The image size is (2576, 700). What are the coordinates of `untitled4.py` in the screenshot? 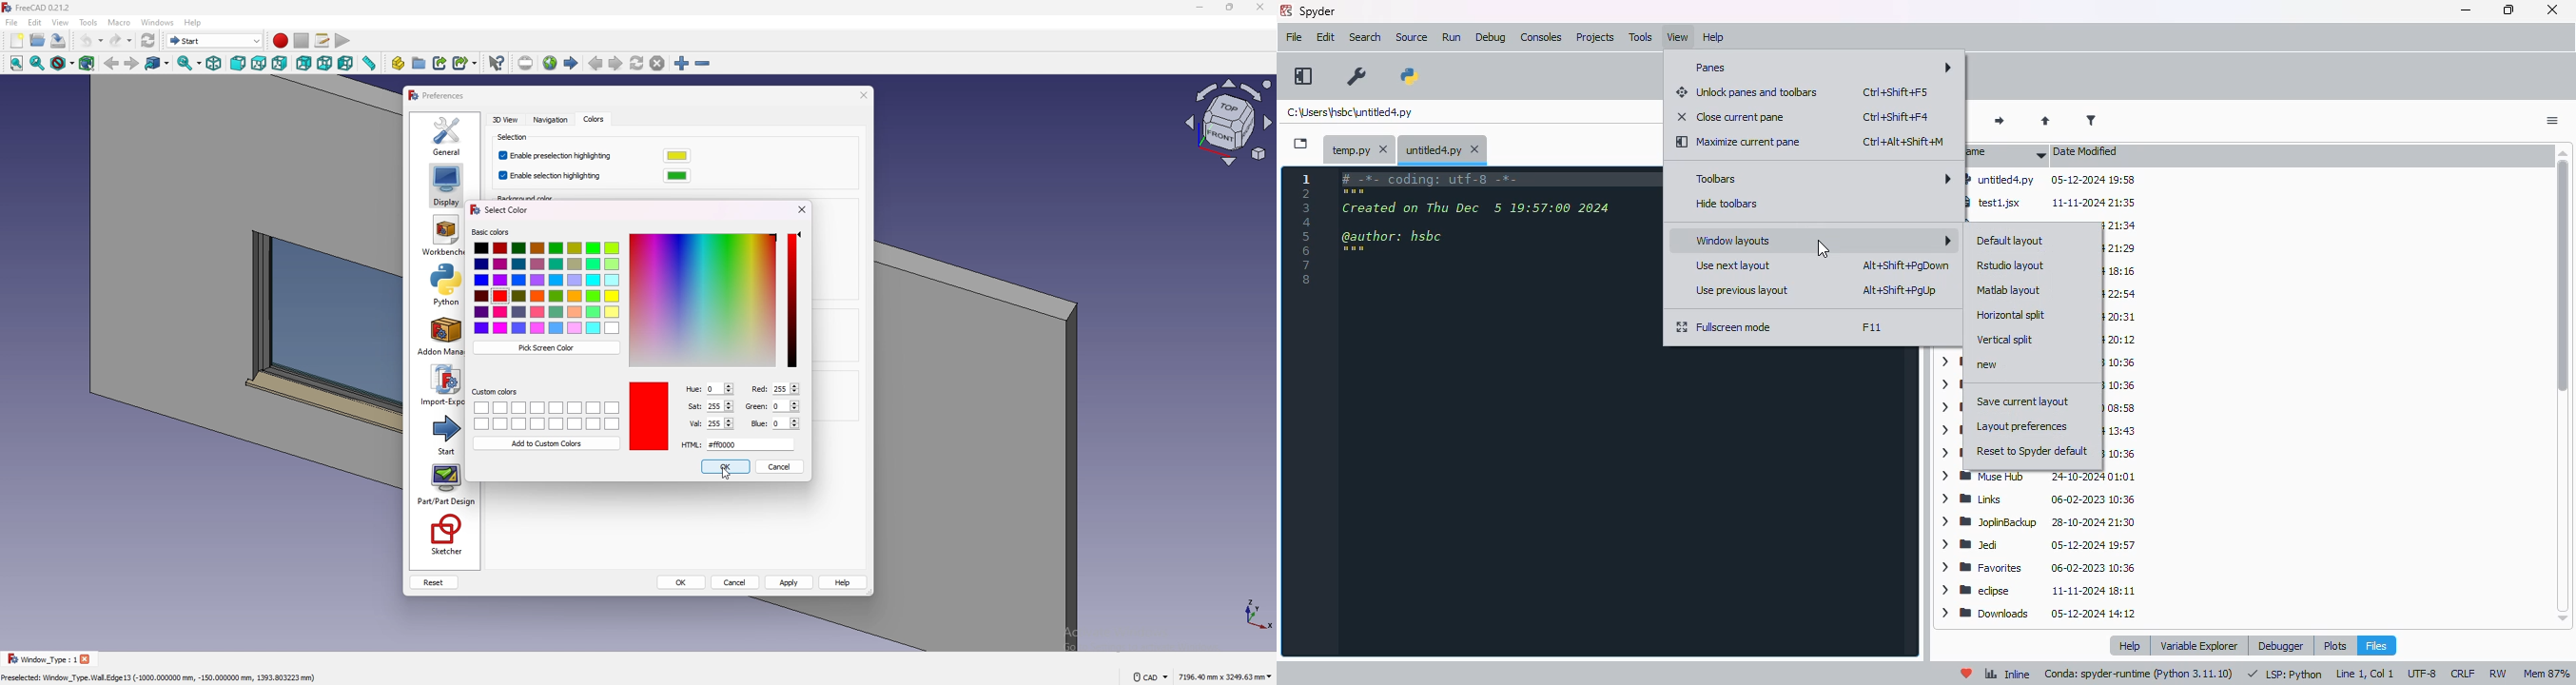 It's located at (1442, 150).